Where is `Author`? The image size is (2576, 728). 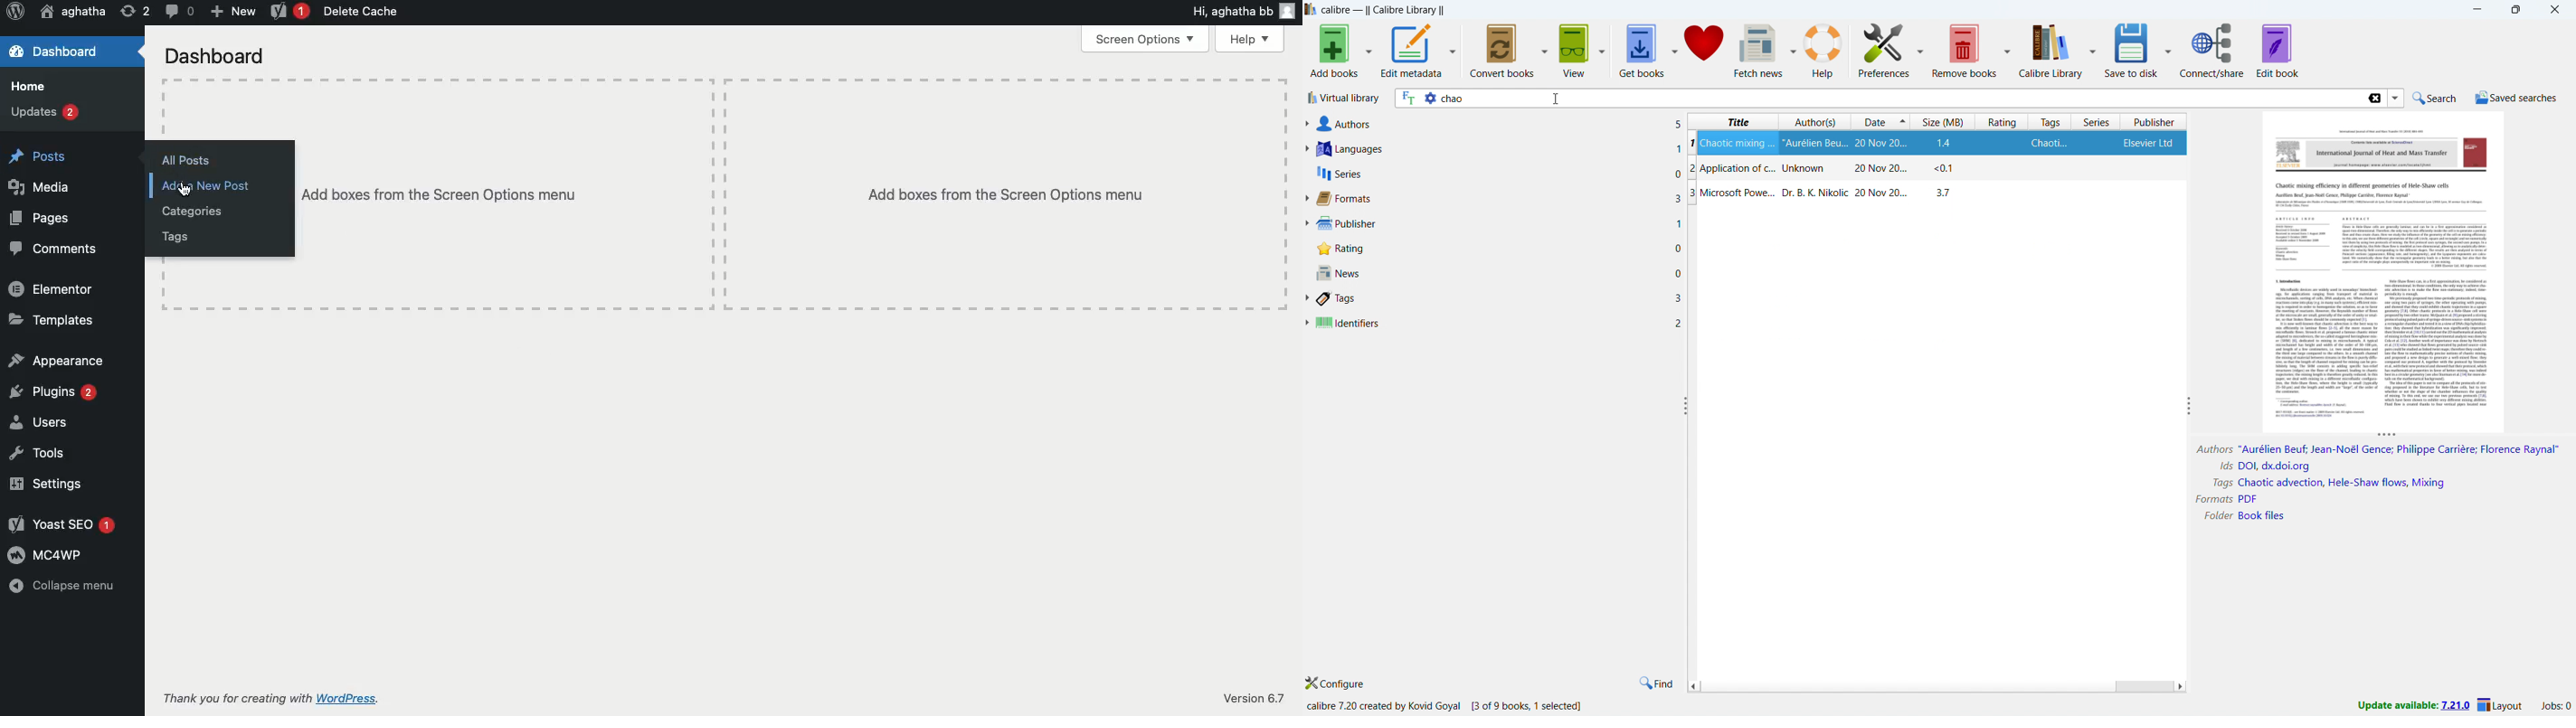
Author is located at coordinates (2211, 446).